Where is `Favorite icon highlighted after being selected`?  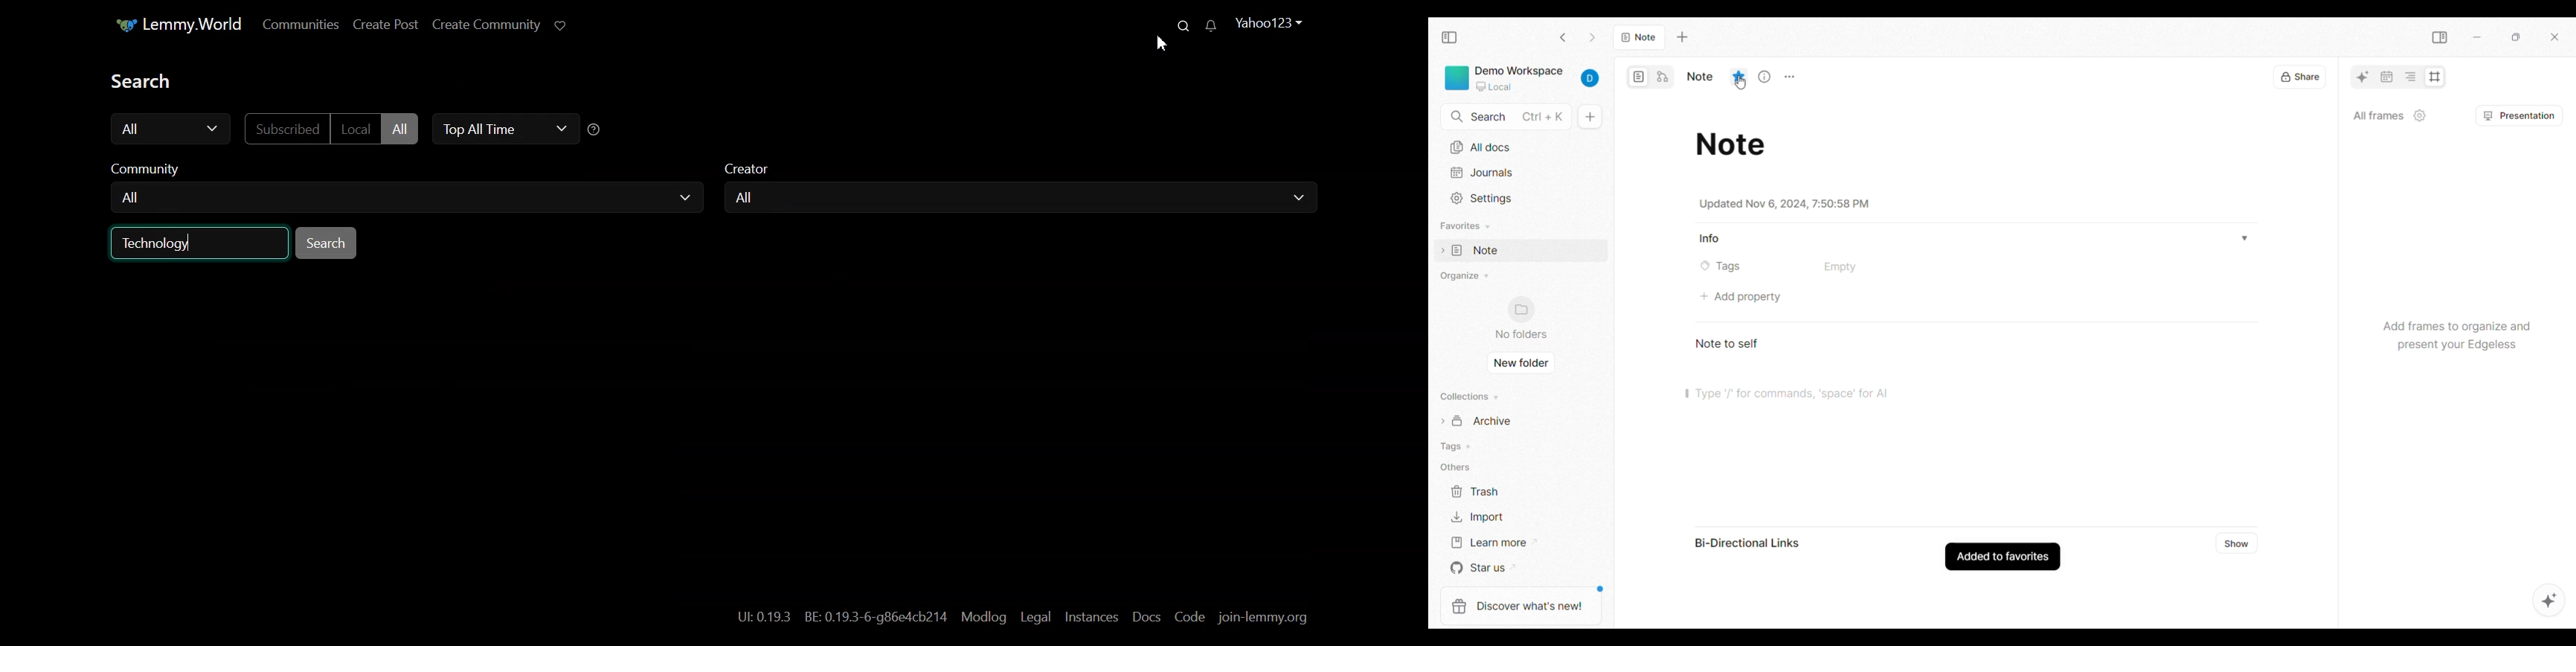 Favorite icon highlighted after being selected is located at coordinates (1739, 77).